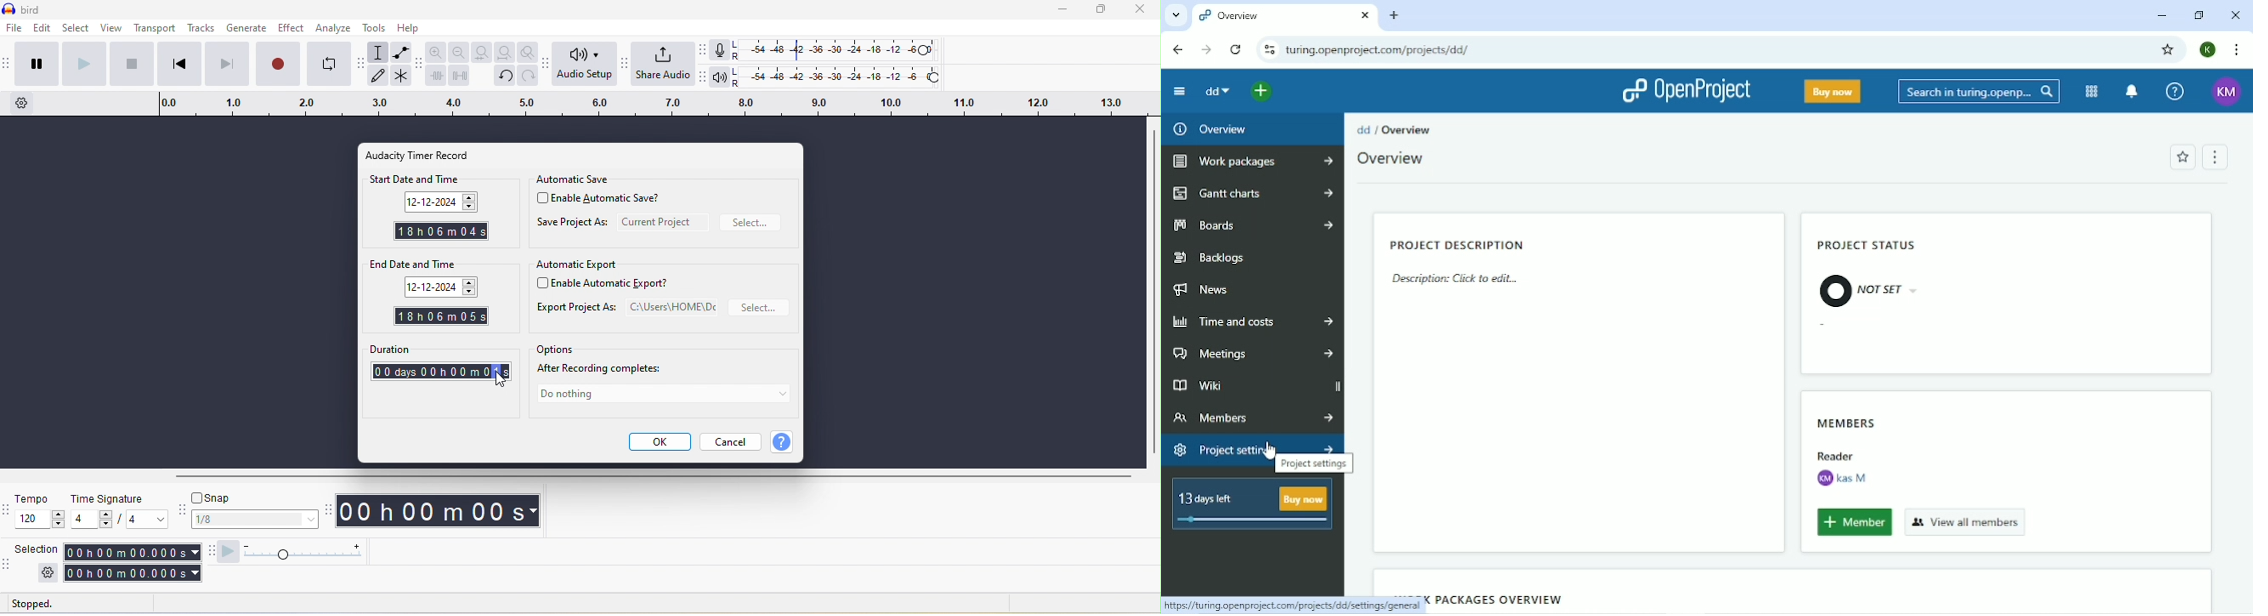 The image size is (2268, 616). I want to click on Reader, so click(1836, 456).